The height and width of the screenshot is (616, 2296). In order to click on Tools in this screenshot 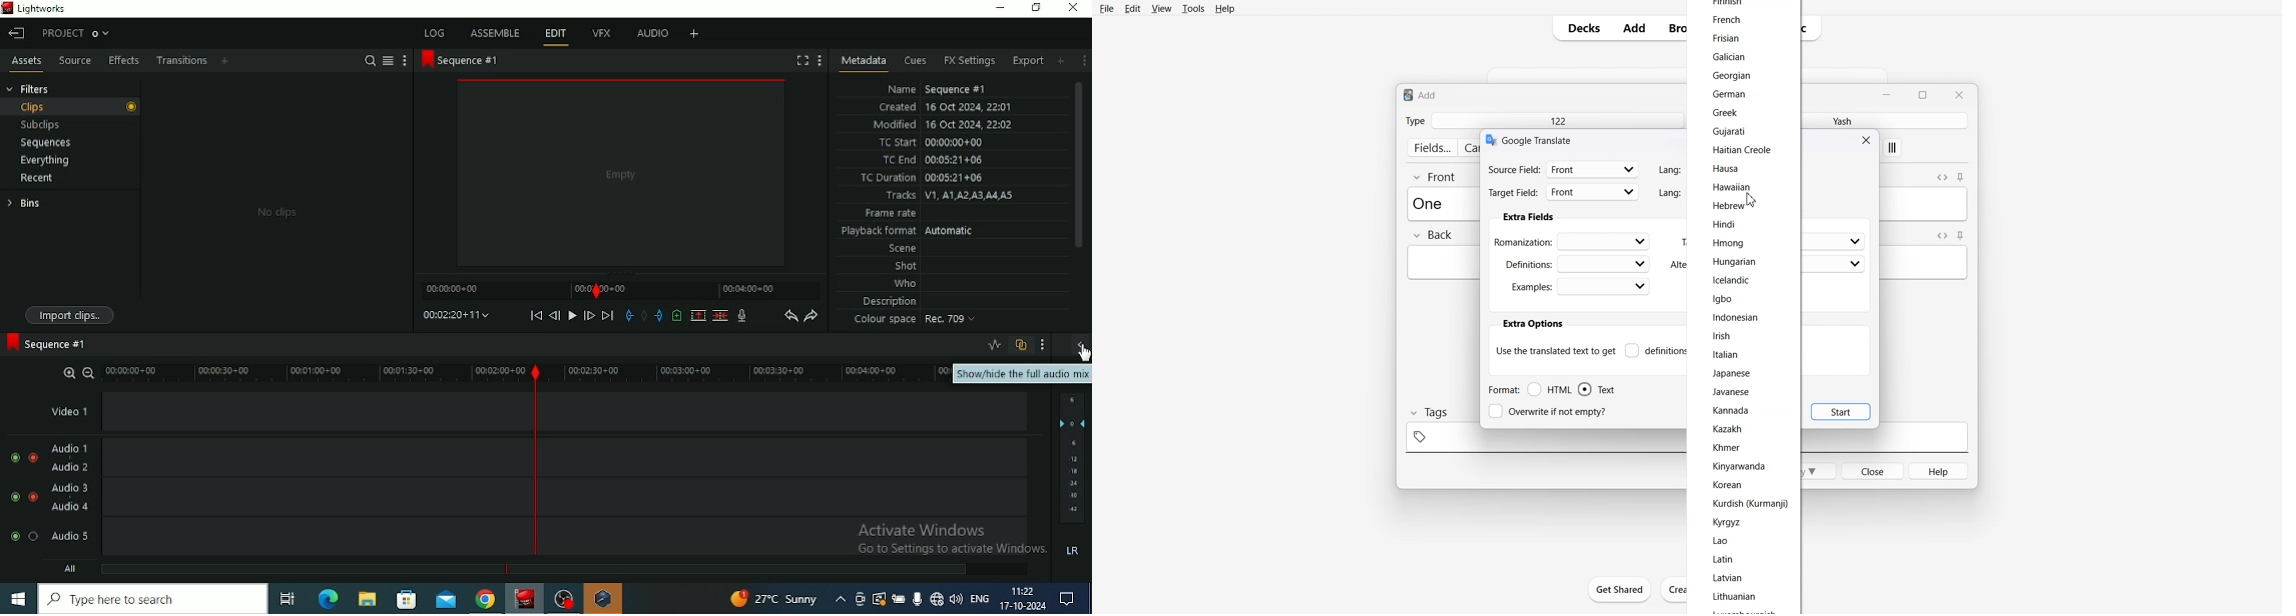, I will do `click(1193, 8)`.